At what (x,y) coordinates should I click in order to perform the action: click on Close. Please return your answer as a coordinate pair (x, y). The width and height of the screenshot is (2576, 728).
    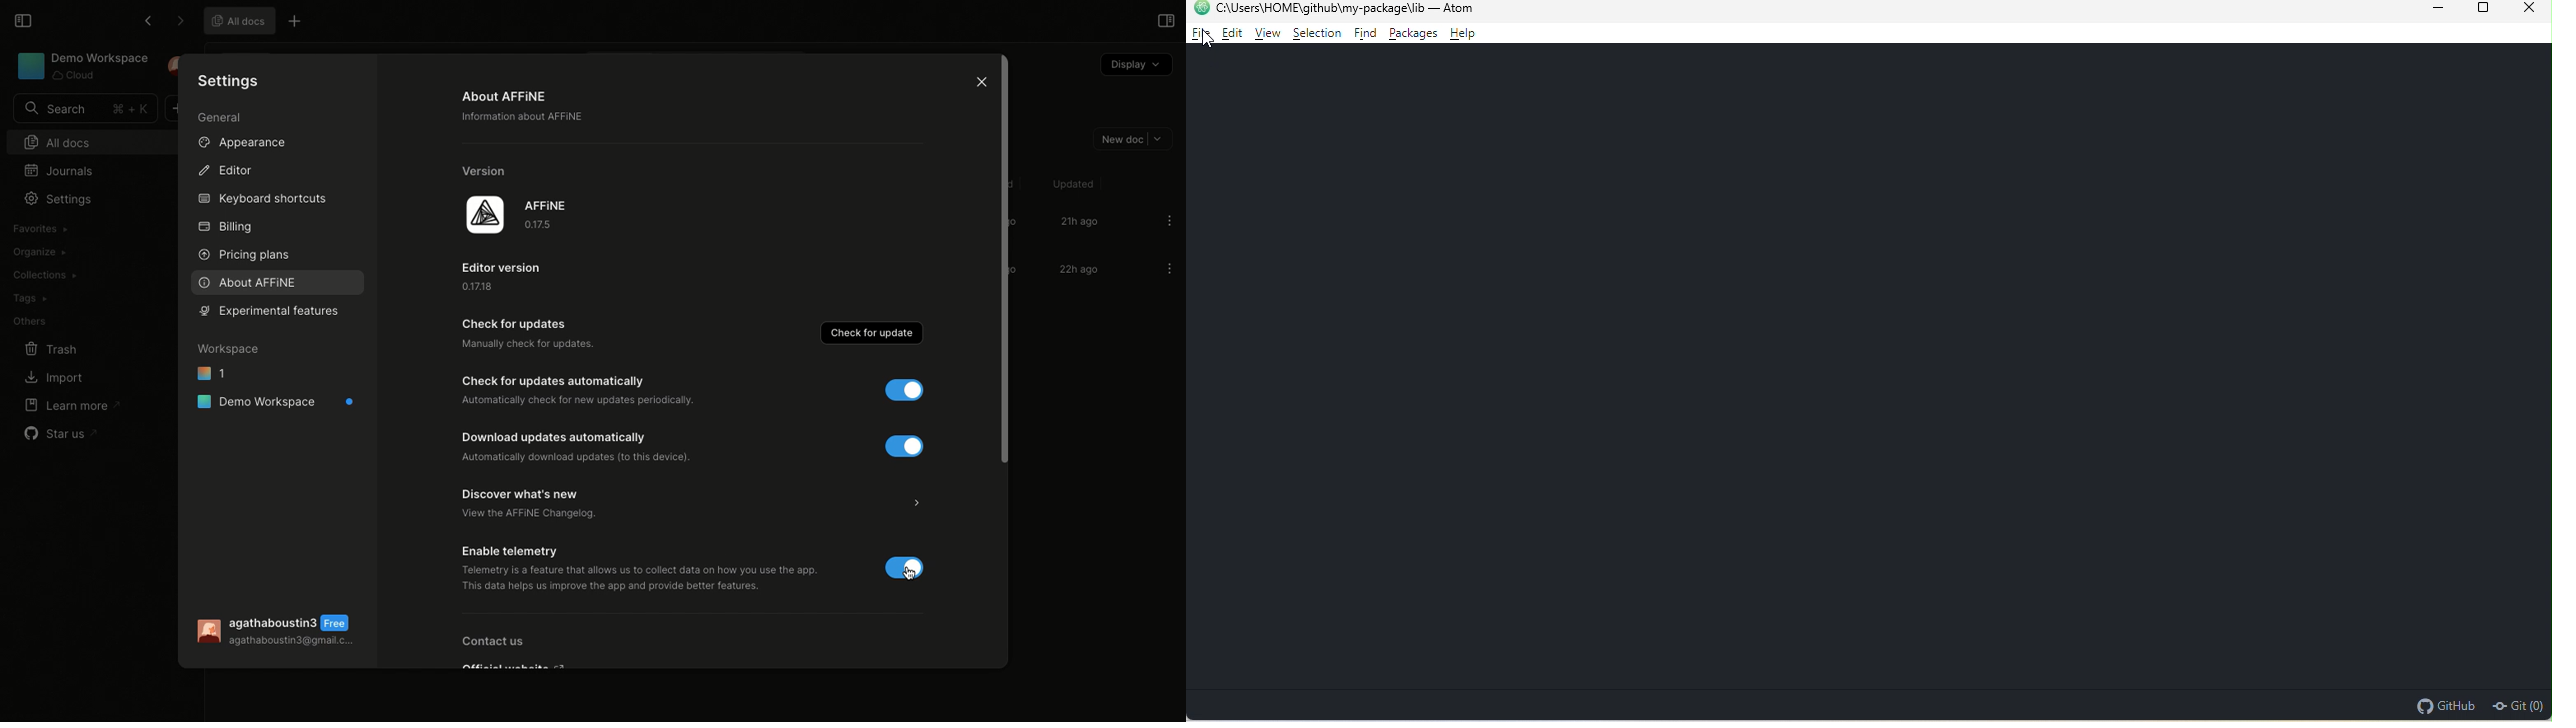
    Looking at the image, I should click on (978, 80).